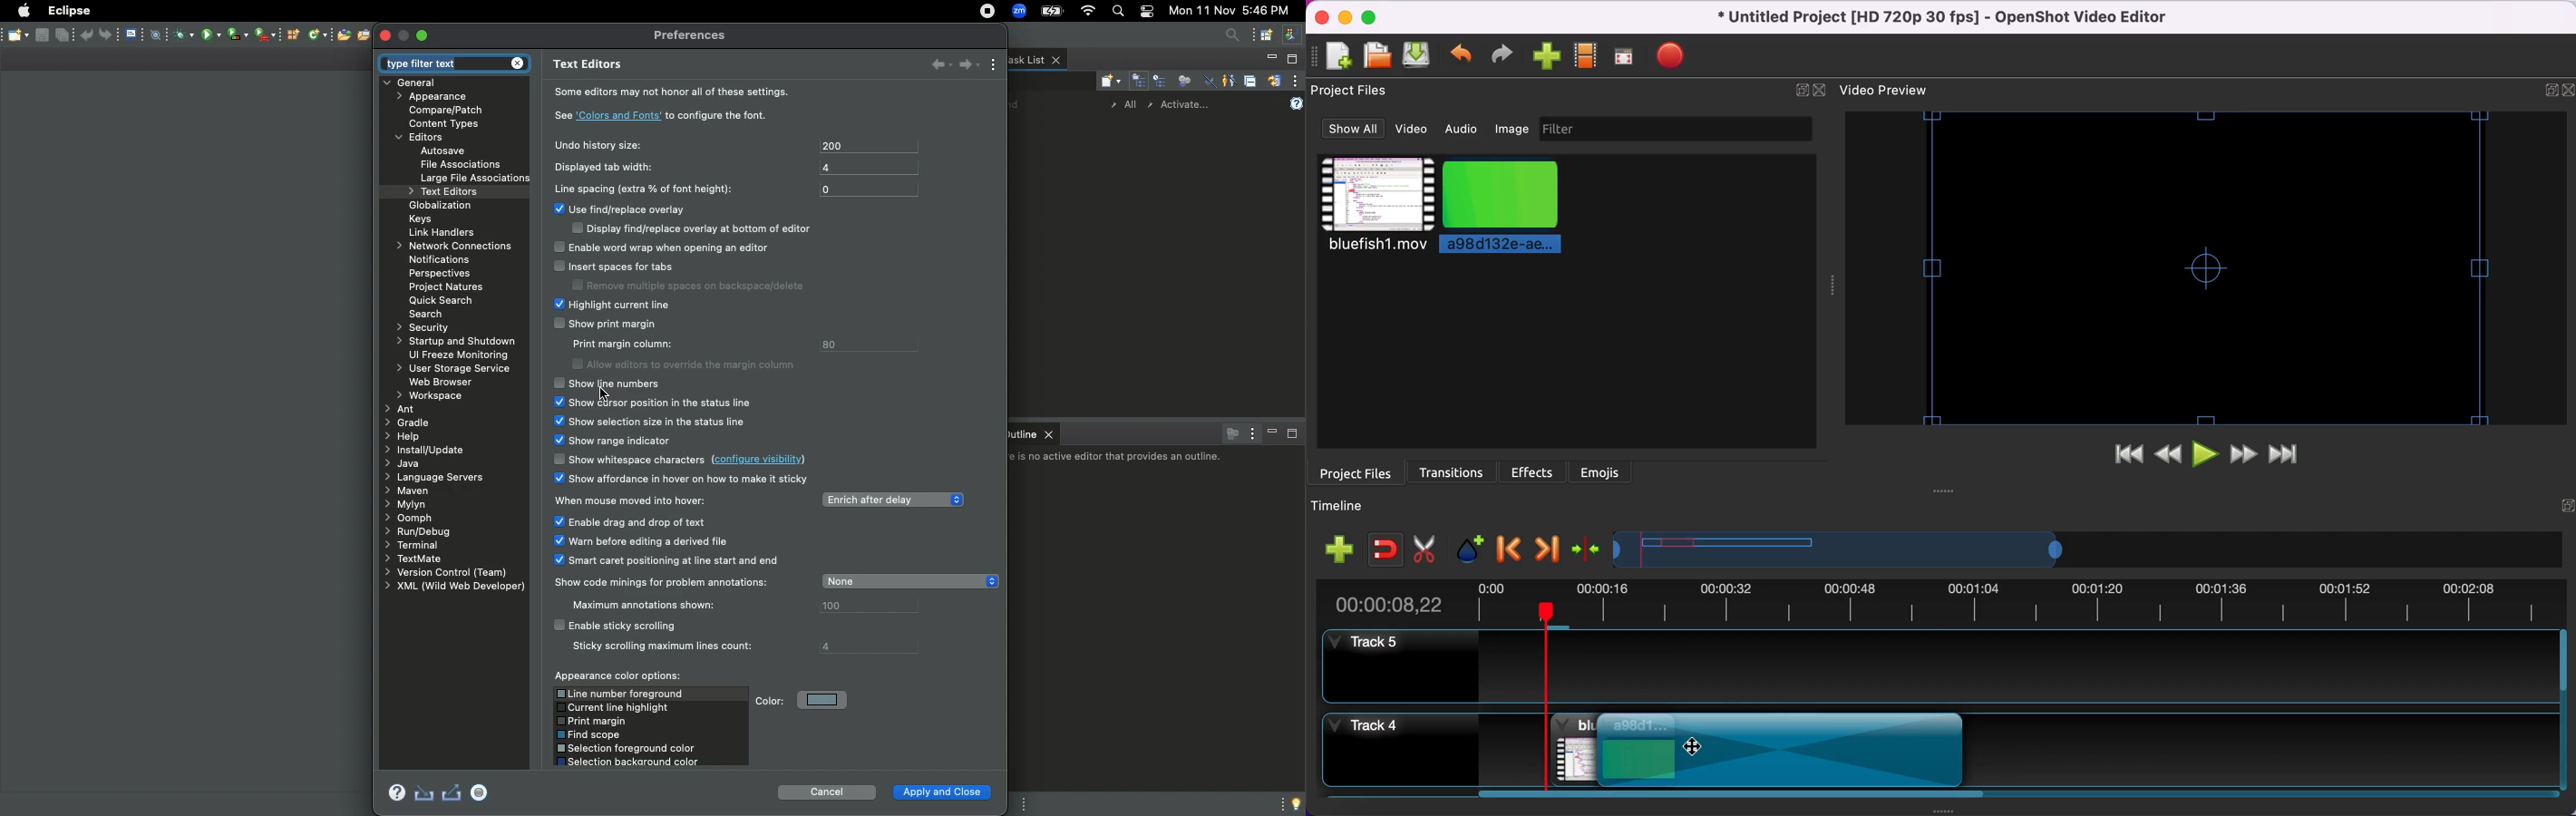 Image resolution: width=2576 pixels, height=840 pixels. Describe the element at coordinates (440, 207) in the screenshot. I see `Globalization` at that location.